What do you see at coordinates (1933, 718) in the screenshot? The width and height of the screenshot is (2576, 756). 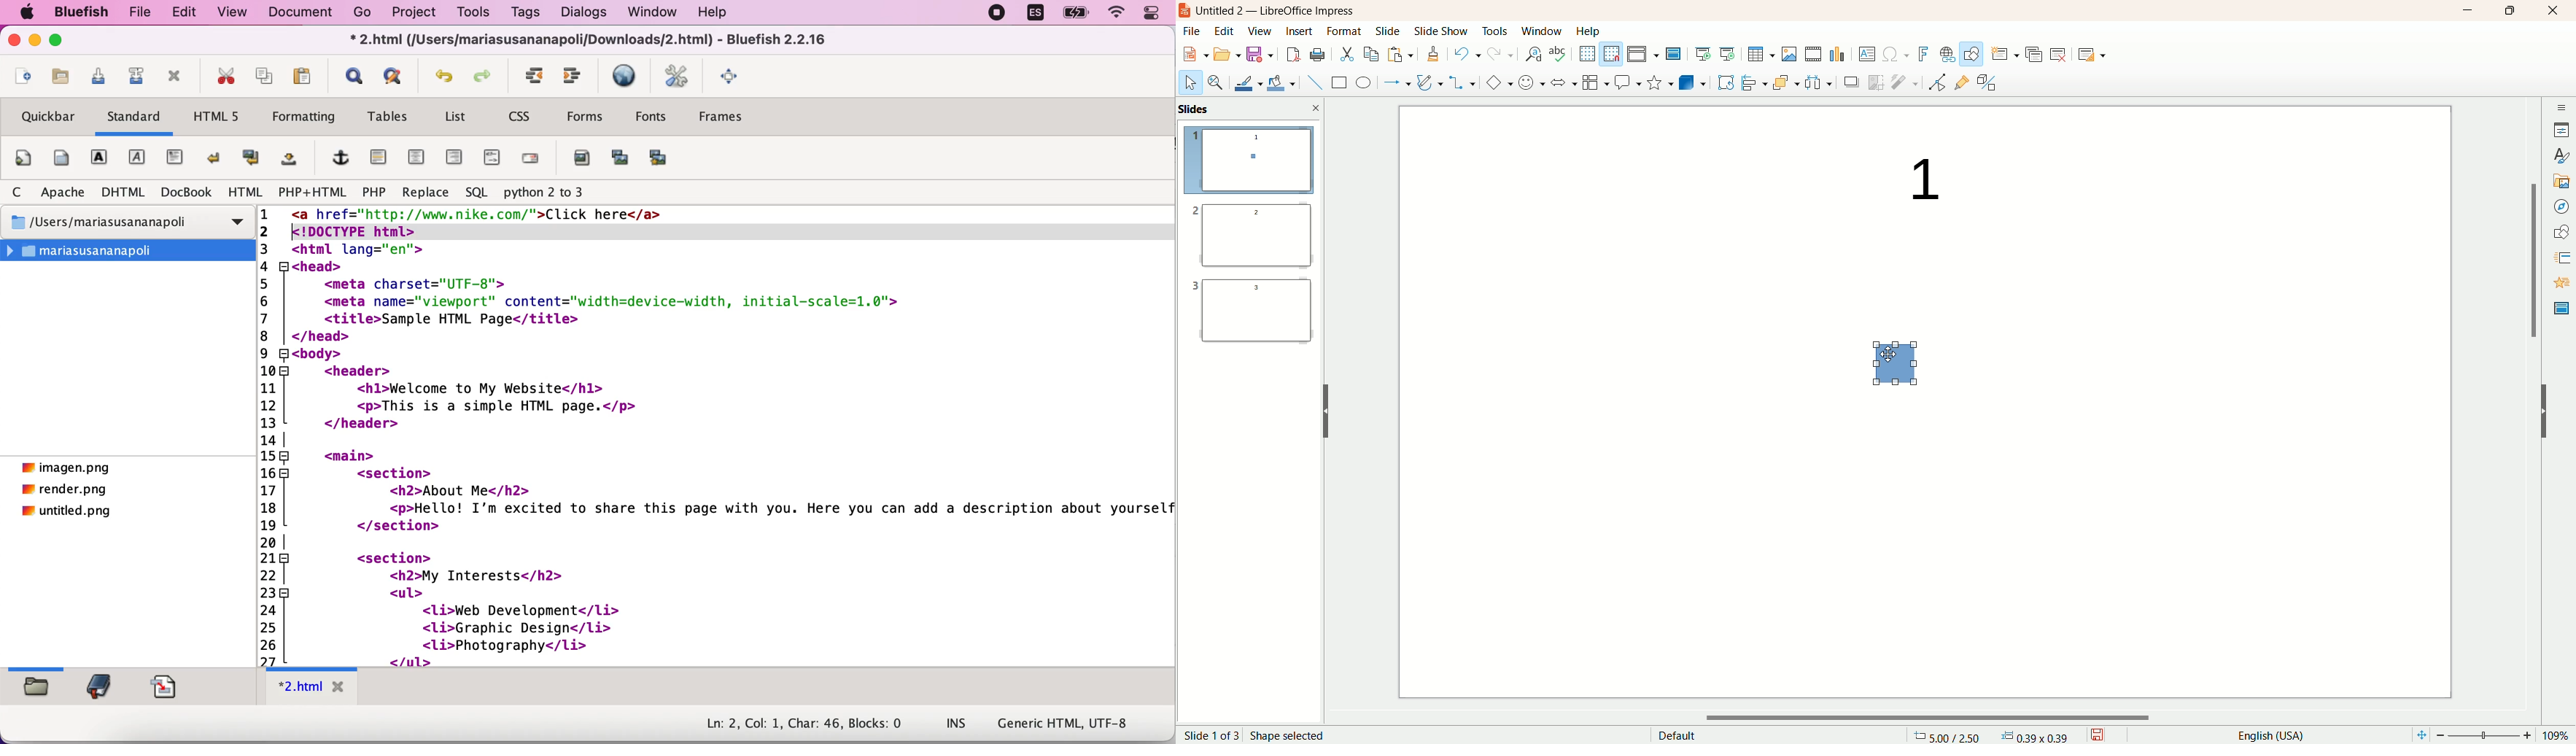 I see `horizontal scroll bar` at bounding box center [1933, 718].